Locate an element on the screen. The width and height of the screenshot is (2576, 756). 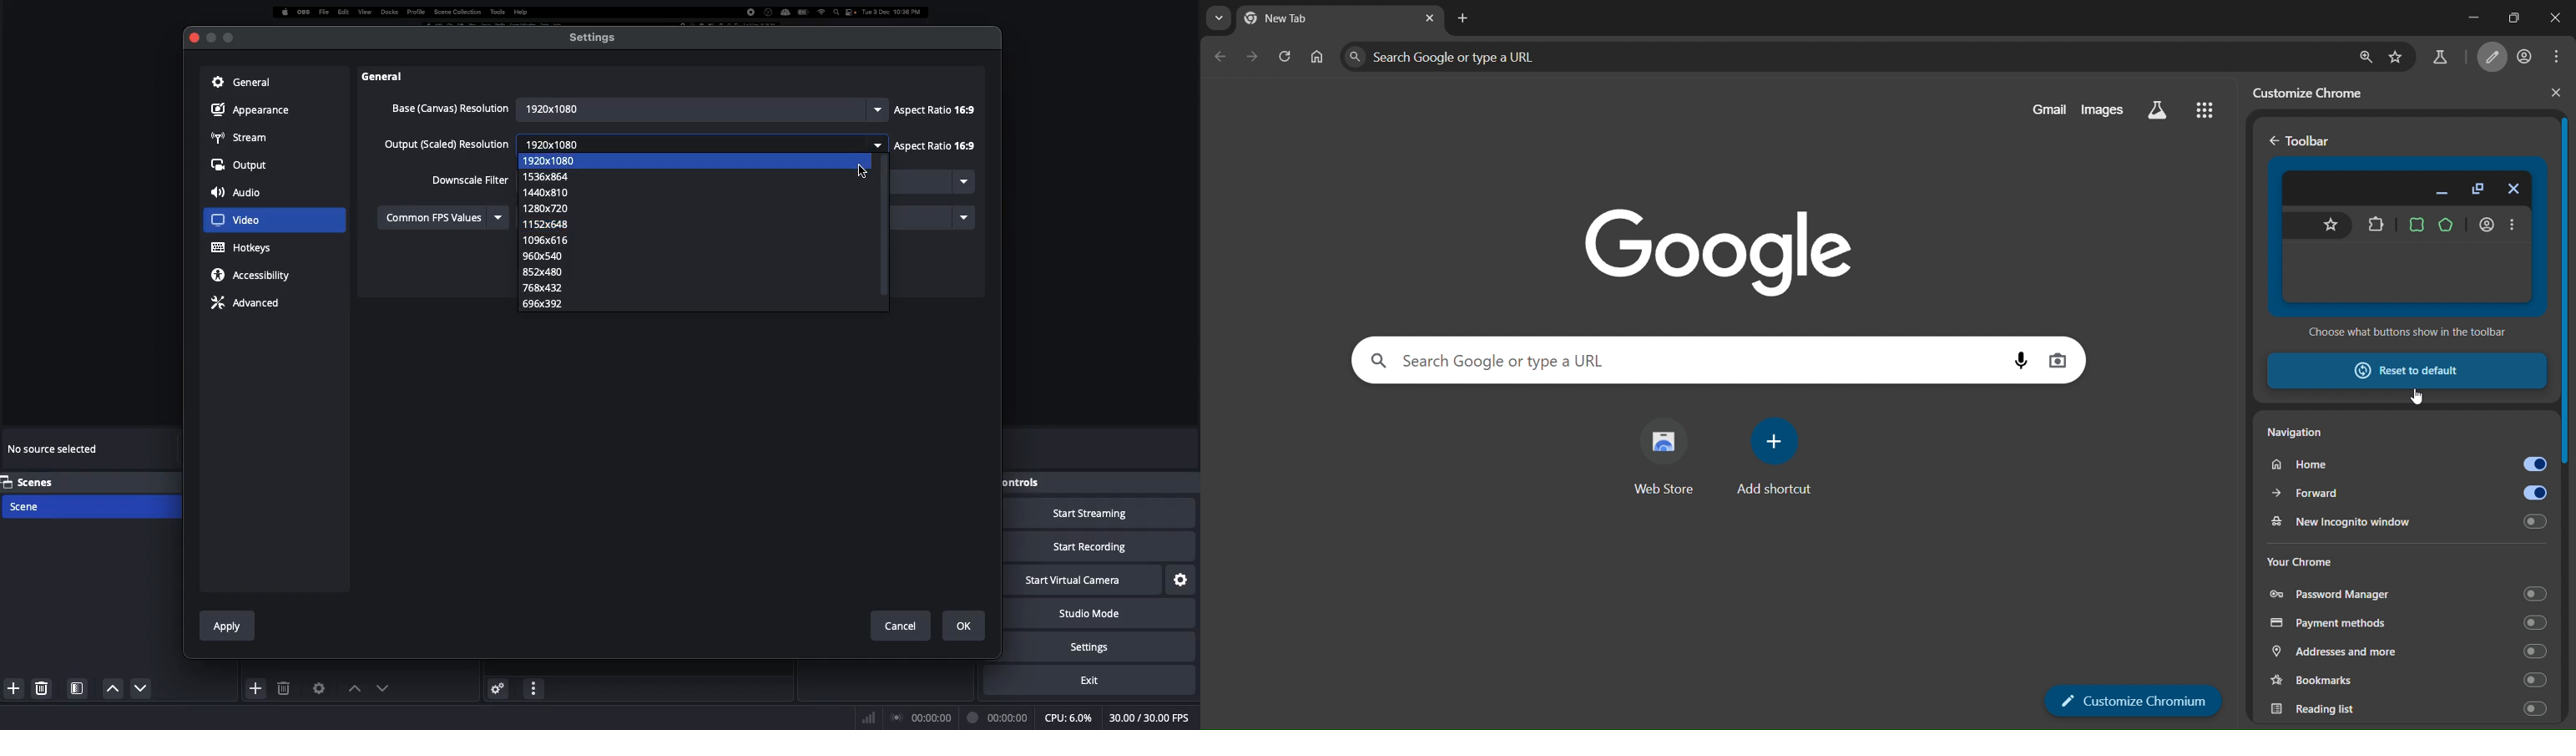
your chrome is located at coordinates (2354, 559).